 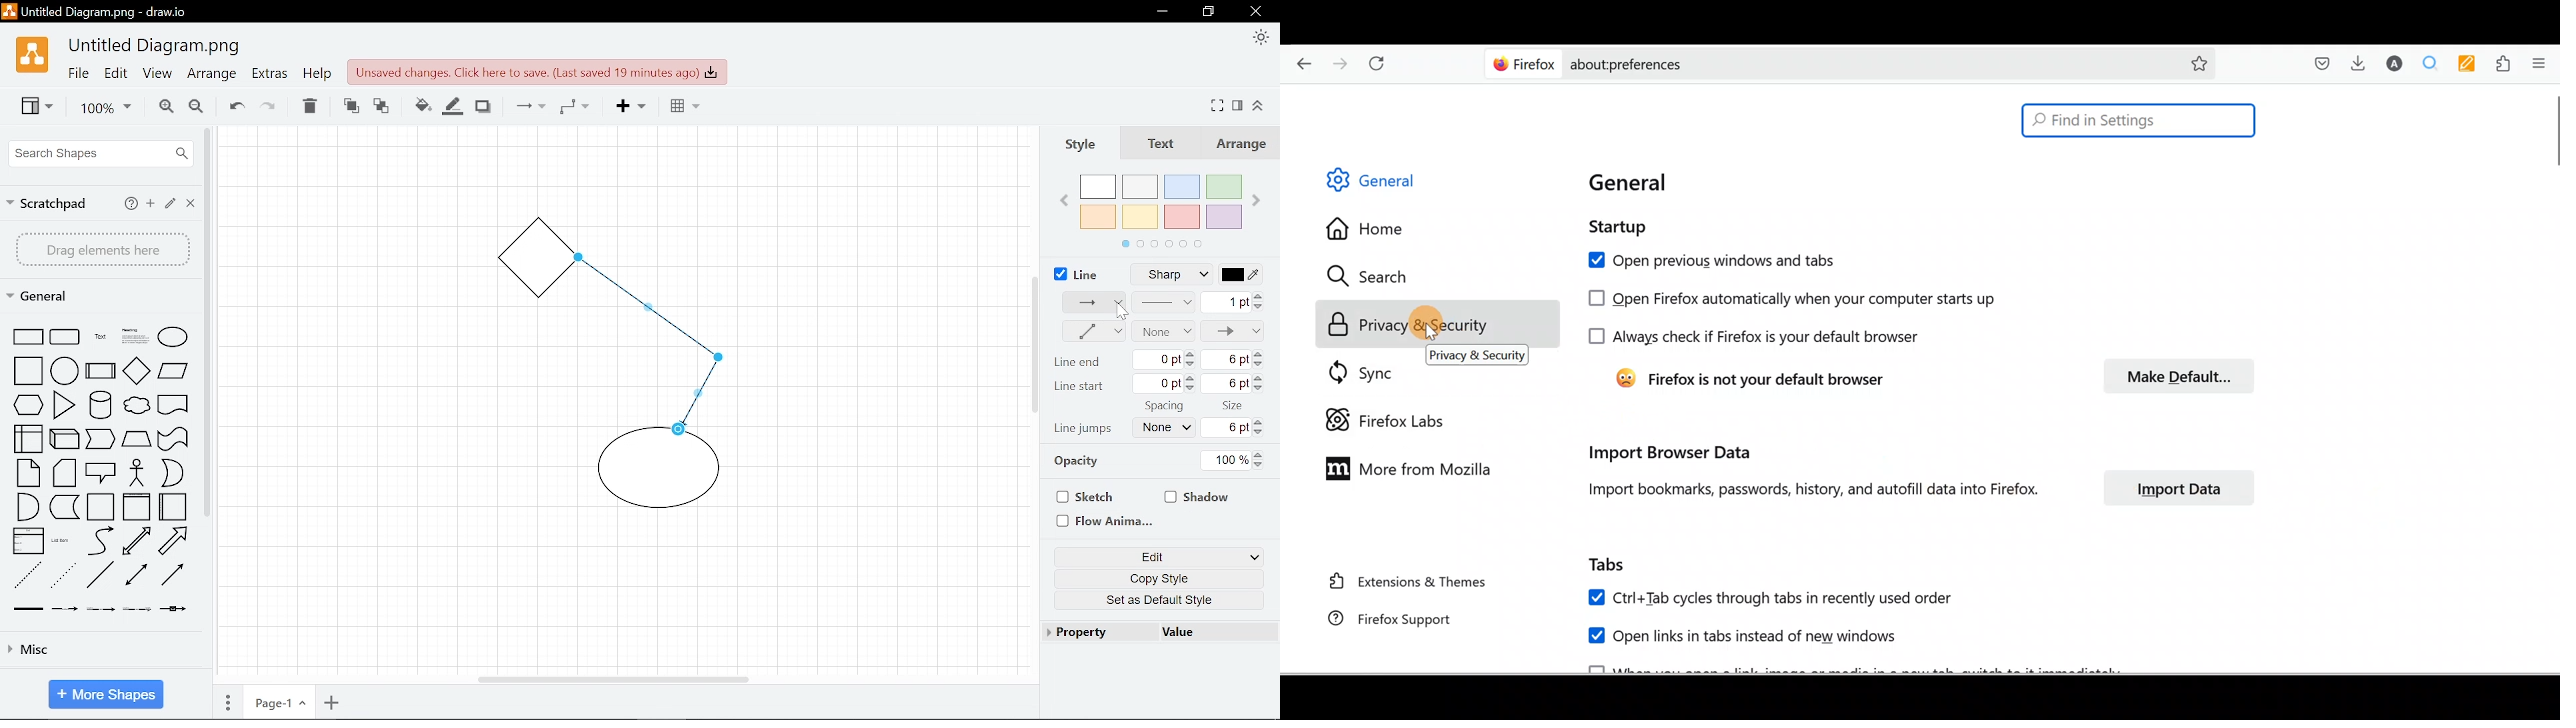 What do you see at coordinates (270, 76) in the screenshot?
I see `Extras` at bounding box center [270, 76].